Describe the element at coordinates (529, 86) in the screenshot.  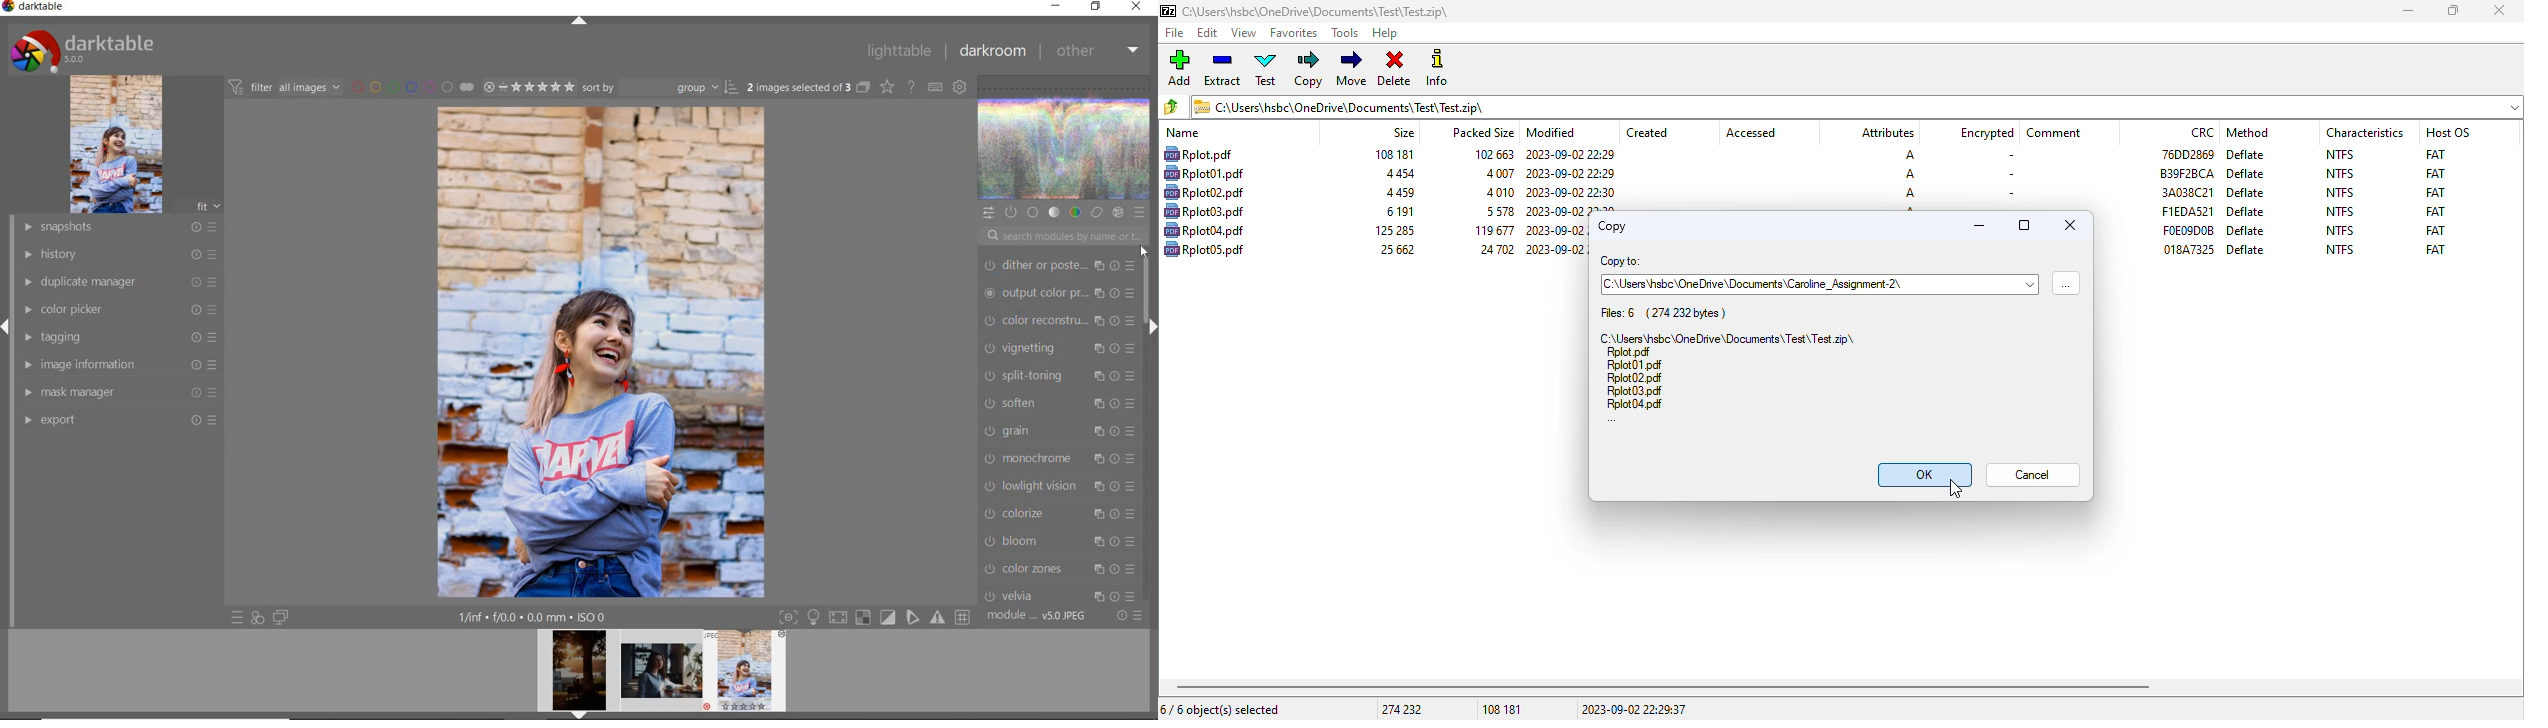
I see `SELECTED IMAGE RANGE RATING` at that location.